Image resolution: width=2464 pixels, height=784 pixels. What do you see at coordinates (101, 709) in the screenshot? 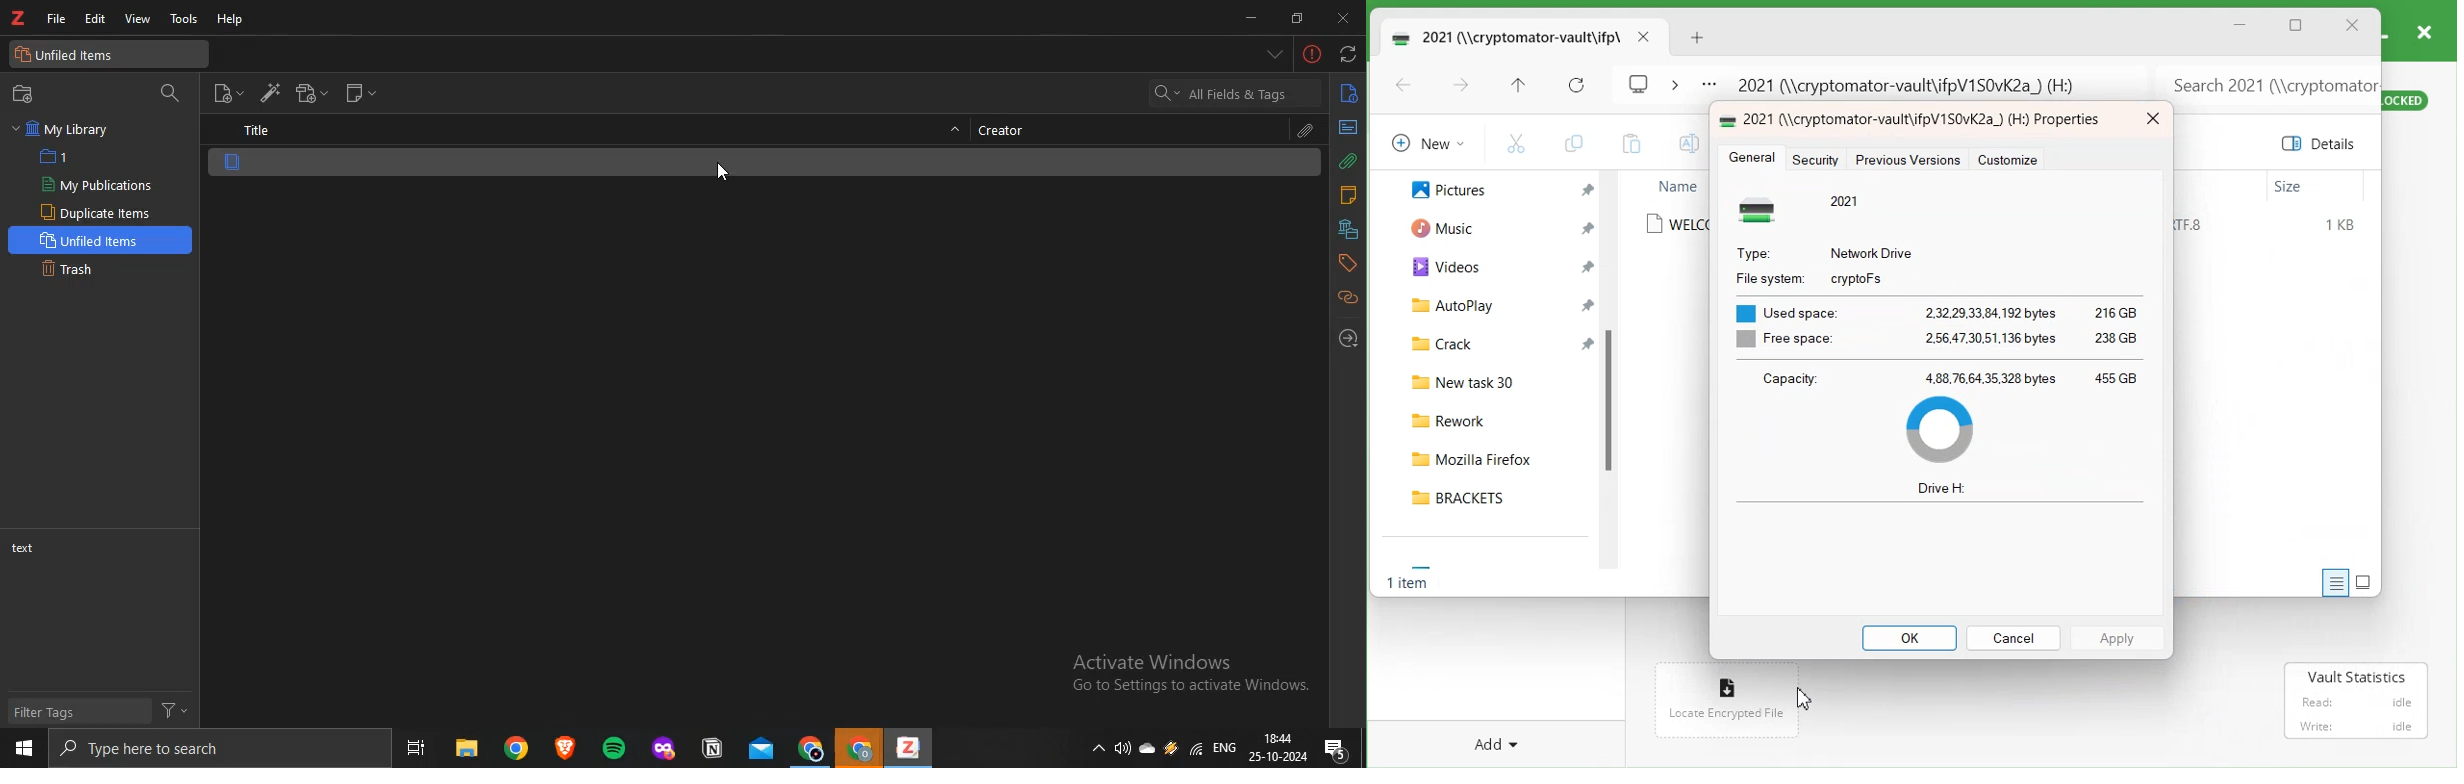
I see `filter tags` at bounding box center [101, 709].